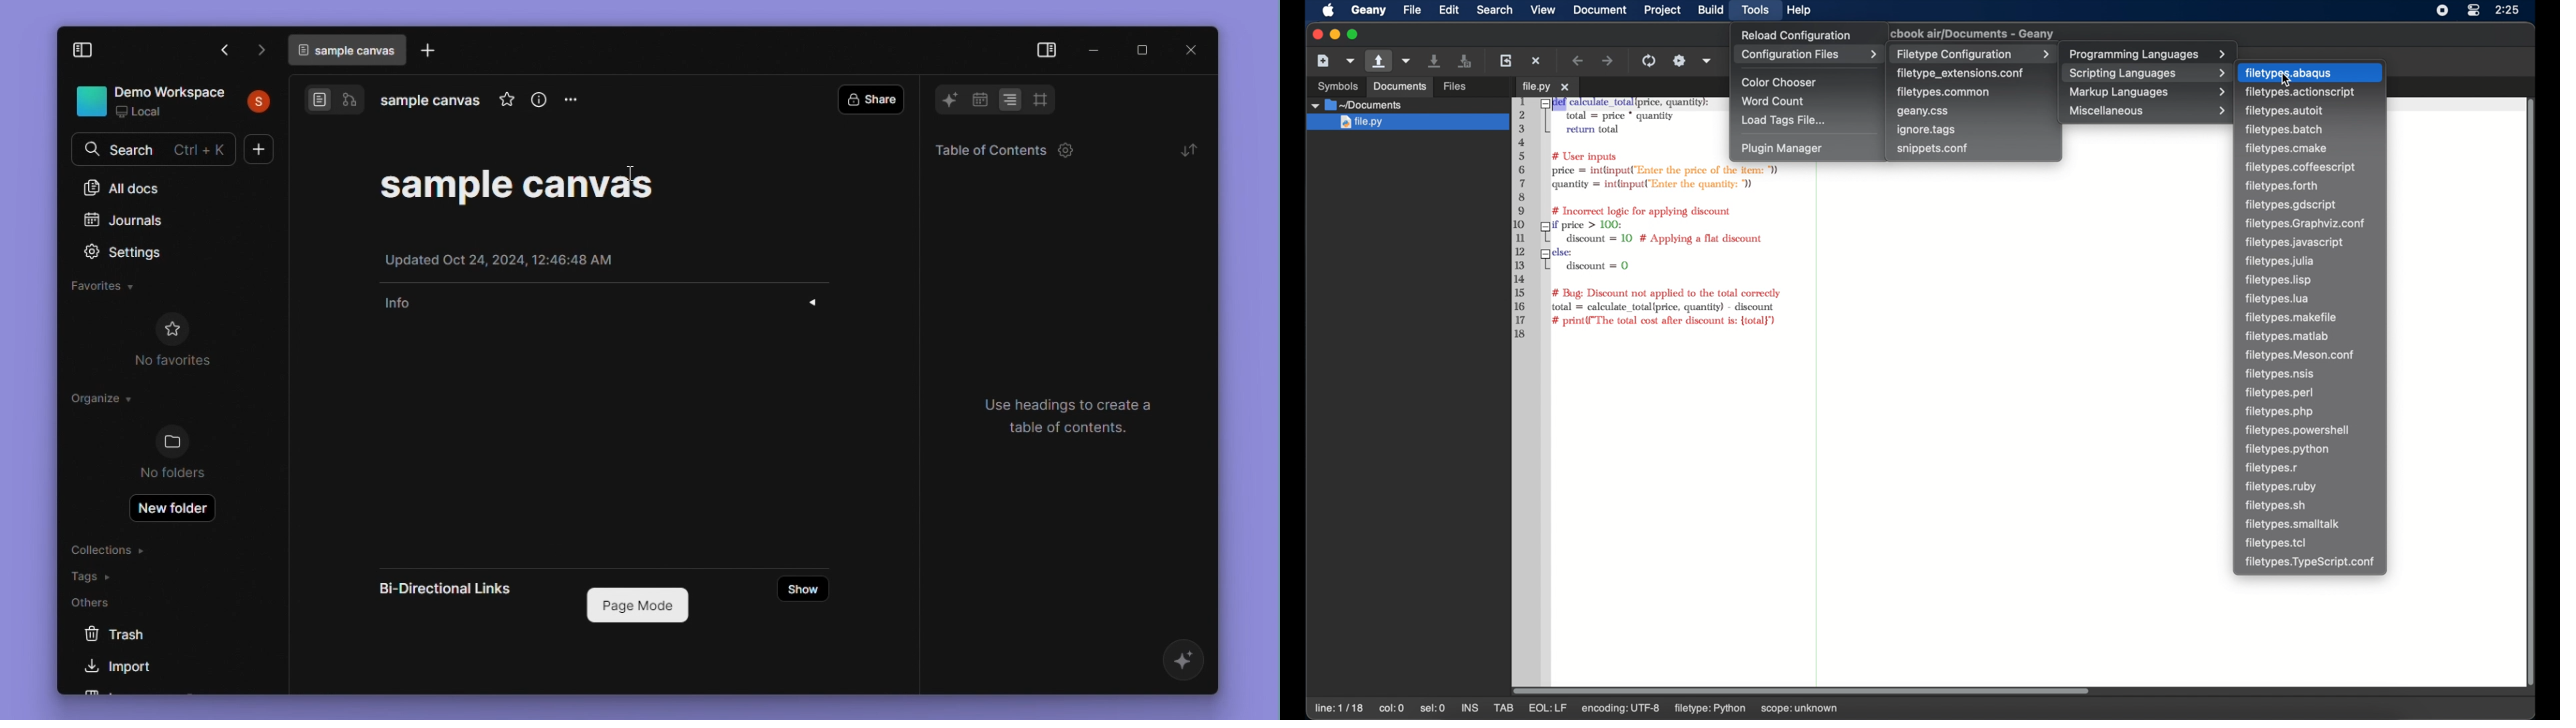 The image size is (2576, 728). I want to click on open an existing file, so click(1379, 61).